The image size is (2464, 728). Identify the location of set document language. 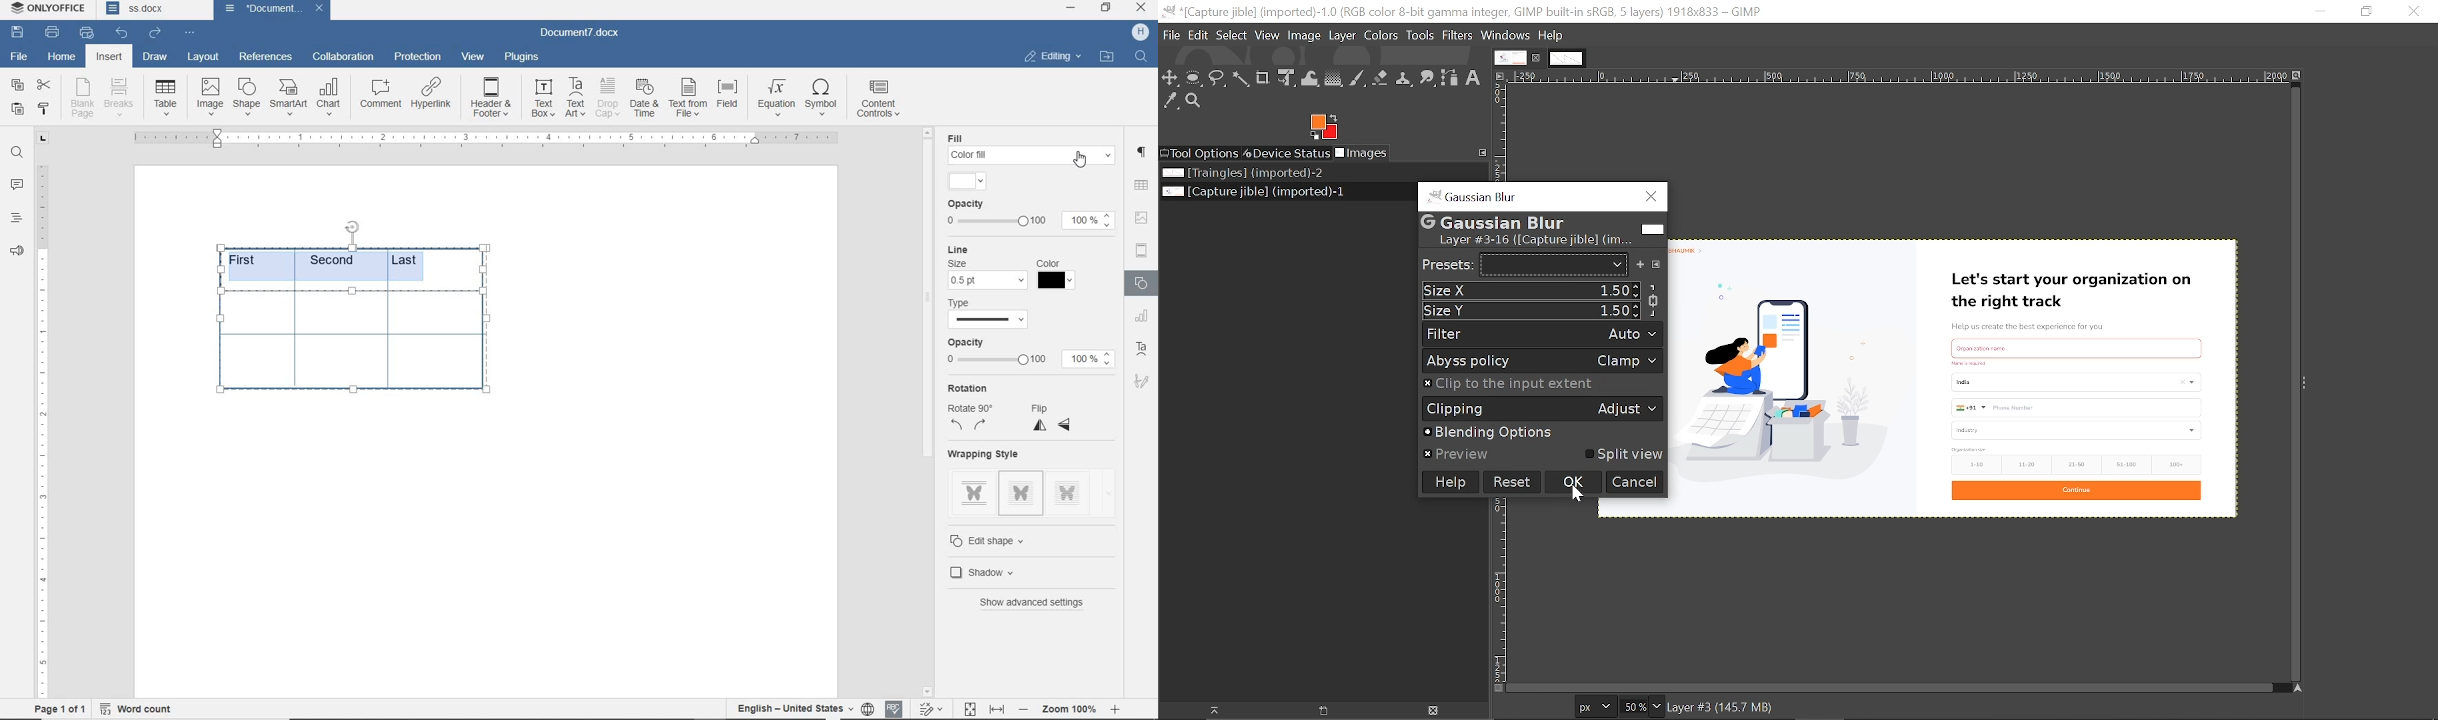
(868, 707).